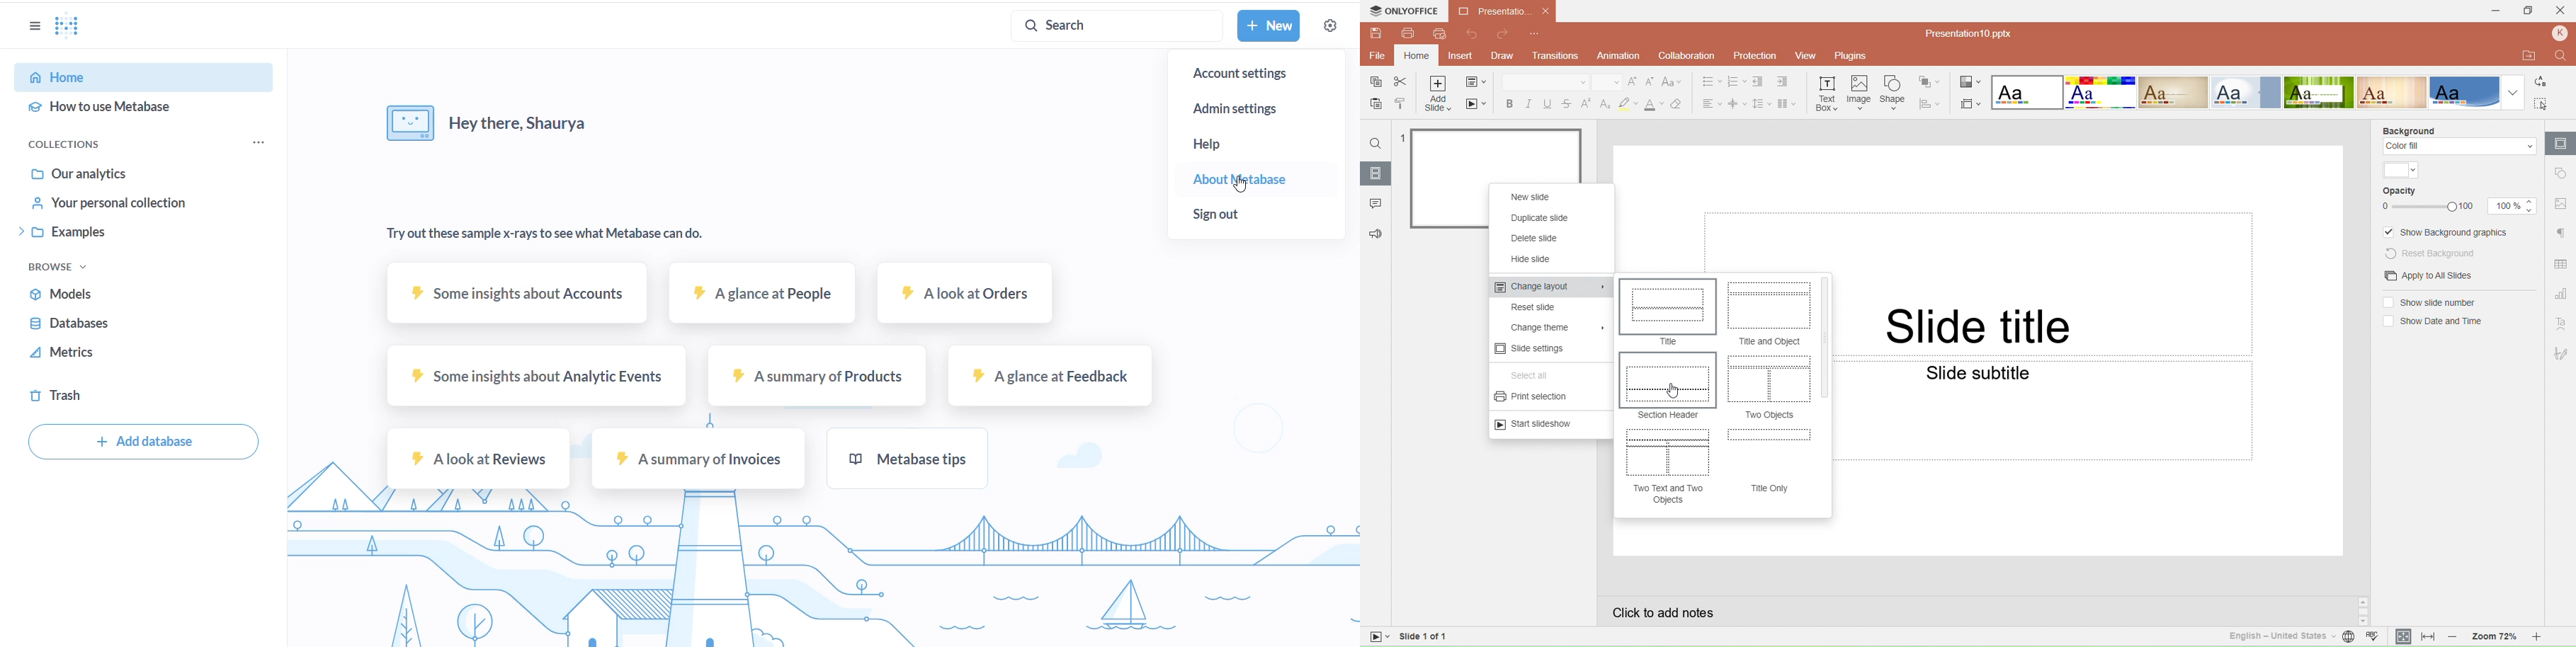 This screenshot has height=672, width=2576. Describe the element at coordinates (1737, 103) in the screenshot. I see `Vertical align` at that location.